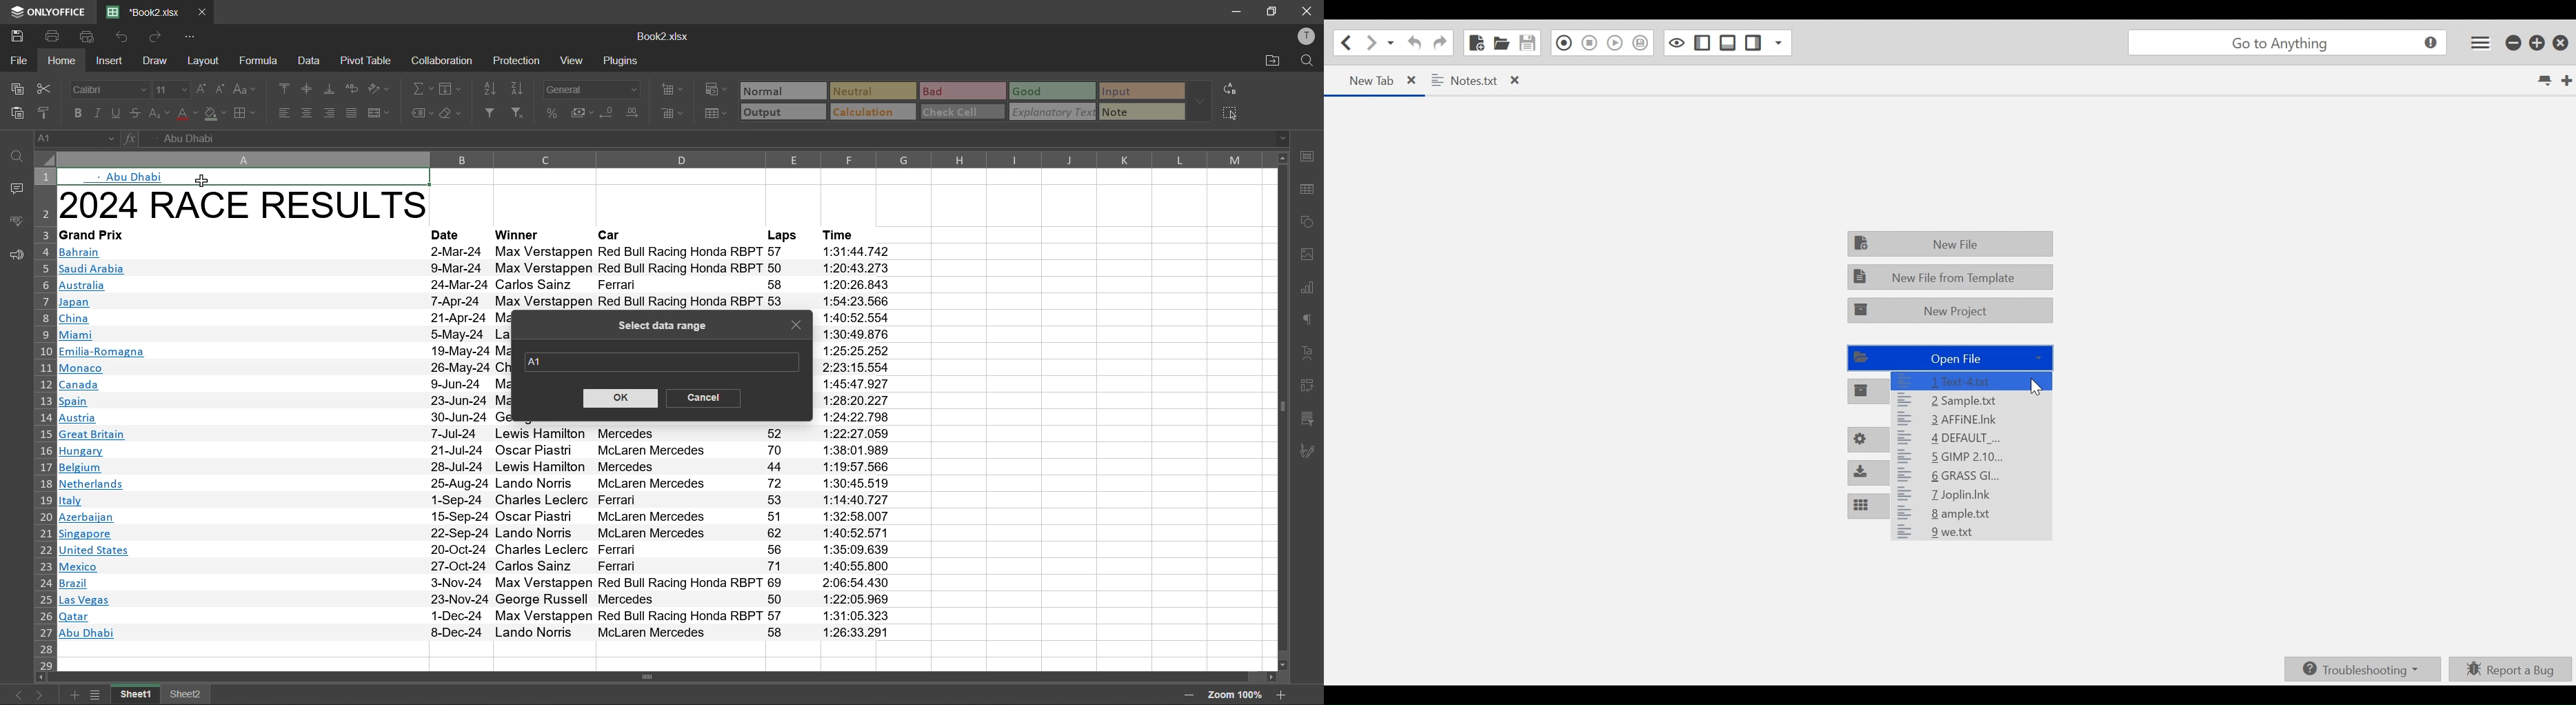 Image resolution: width=2576 pixels, height=728 pixels. I want to click on pivot table, so click(1307, 386).